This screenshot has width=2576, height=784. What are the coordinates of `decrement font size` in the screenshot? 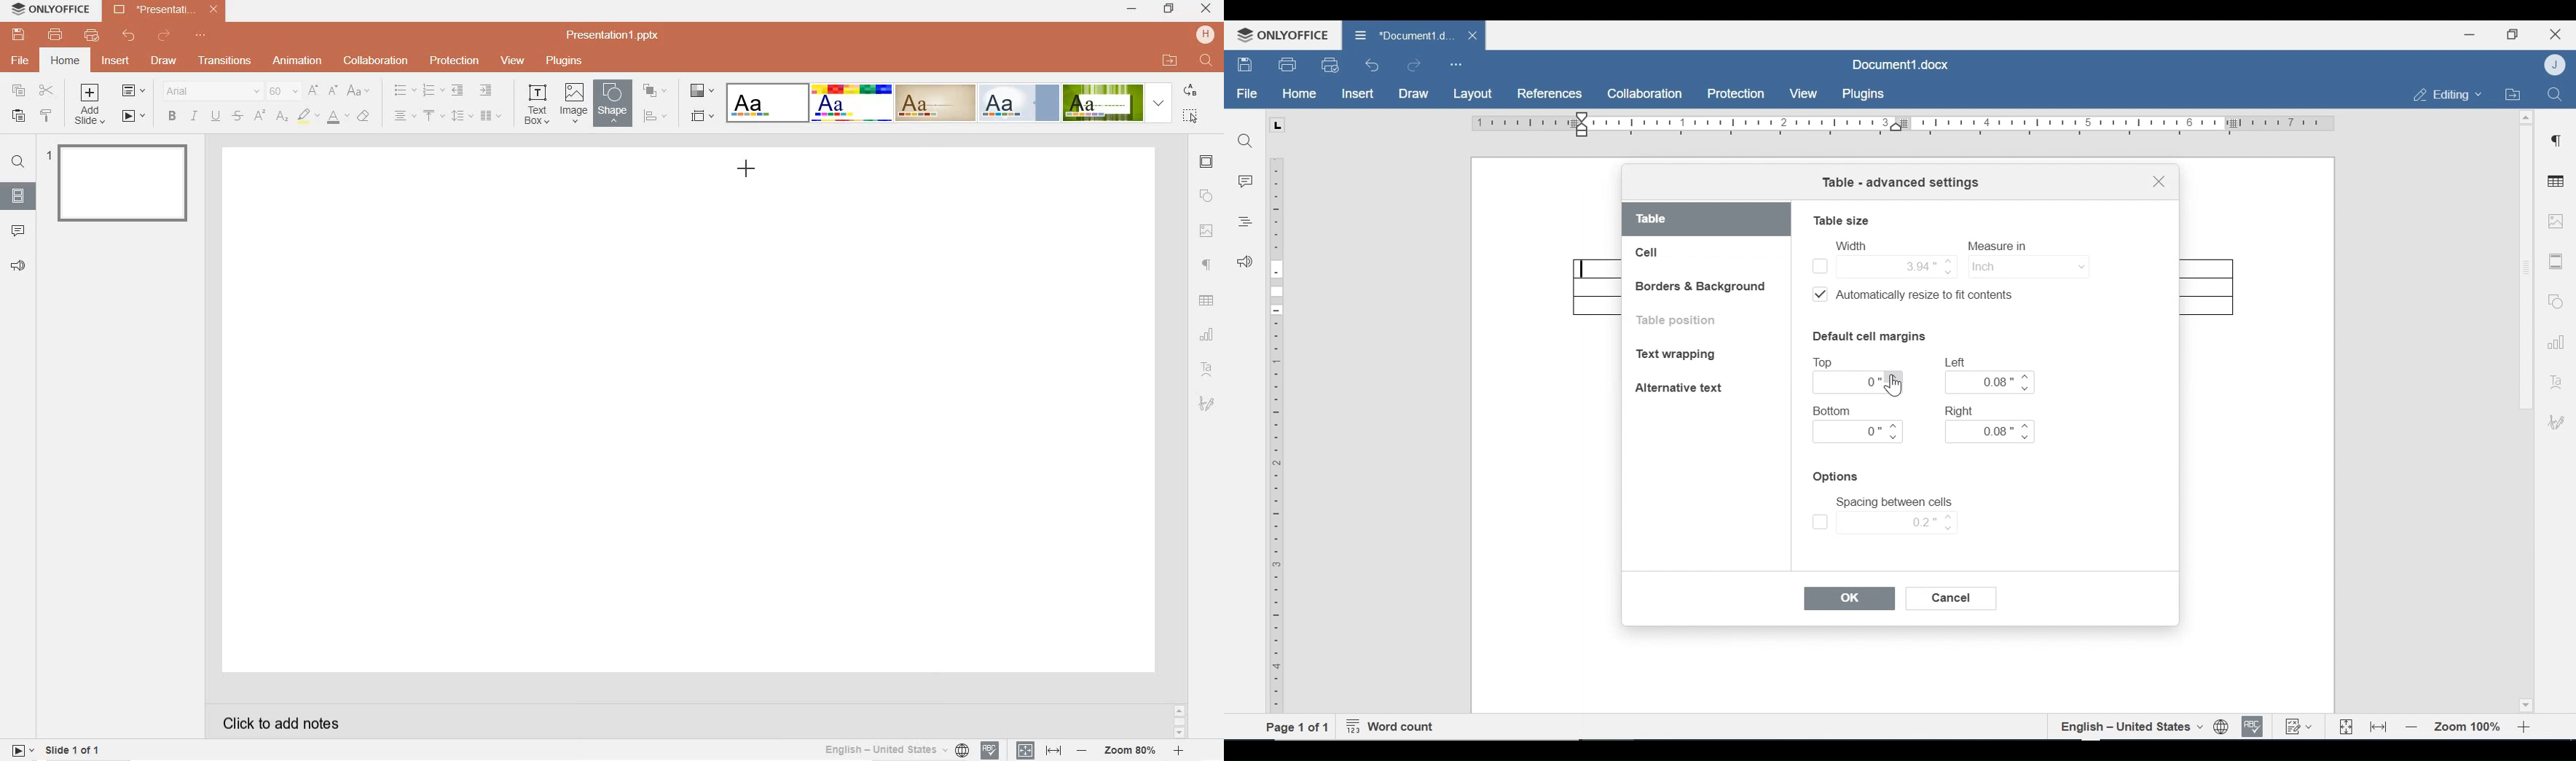 It's located at (334, 90).